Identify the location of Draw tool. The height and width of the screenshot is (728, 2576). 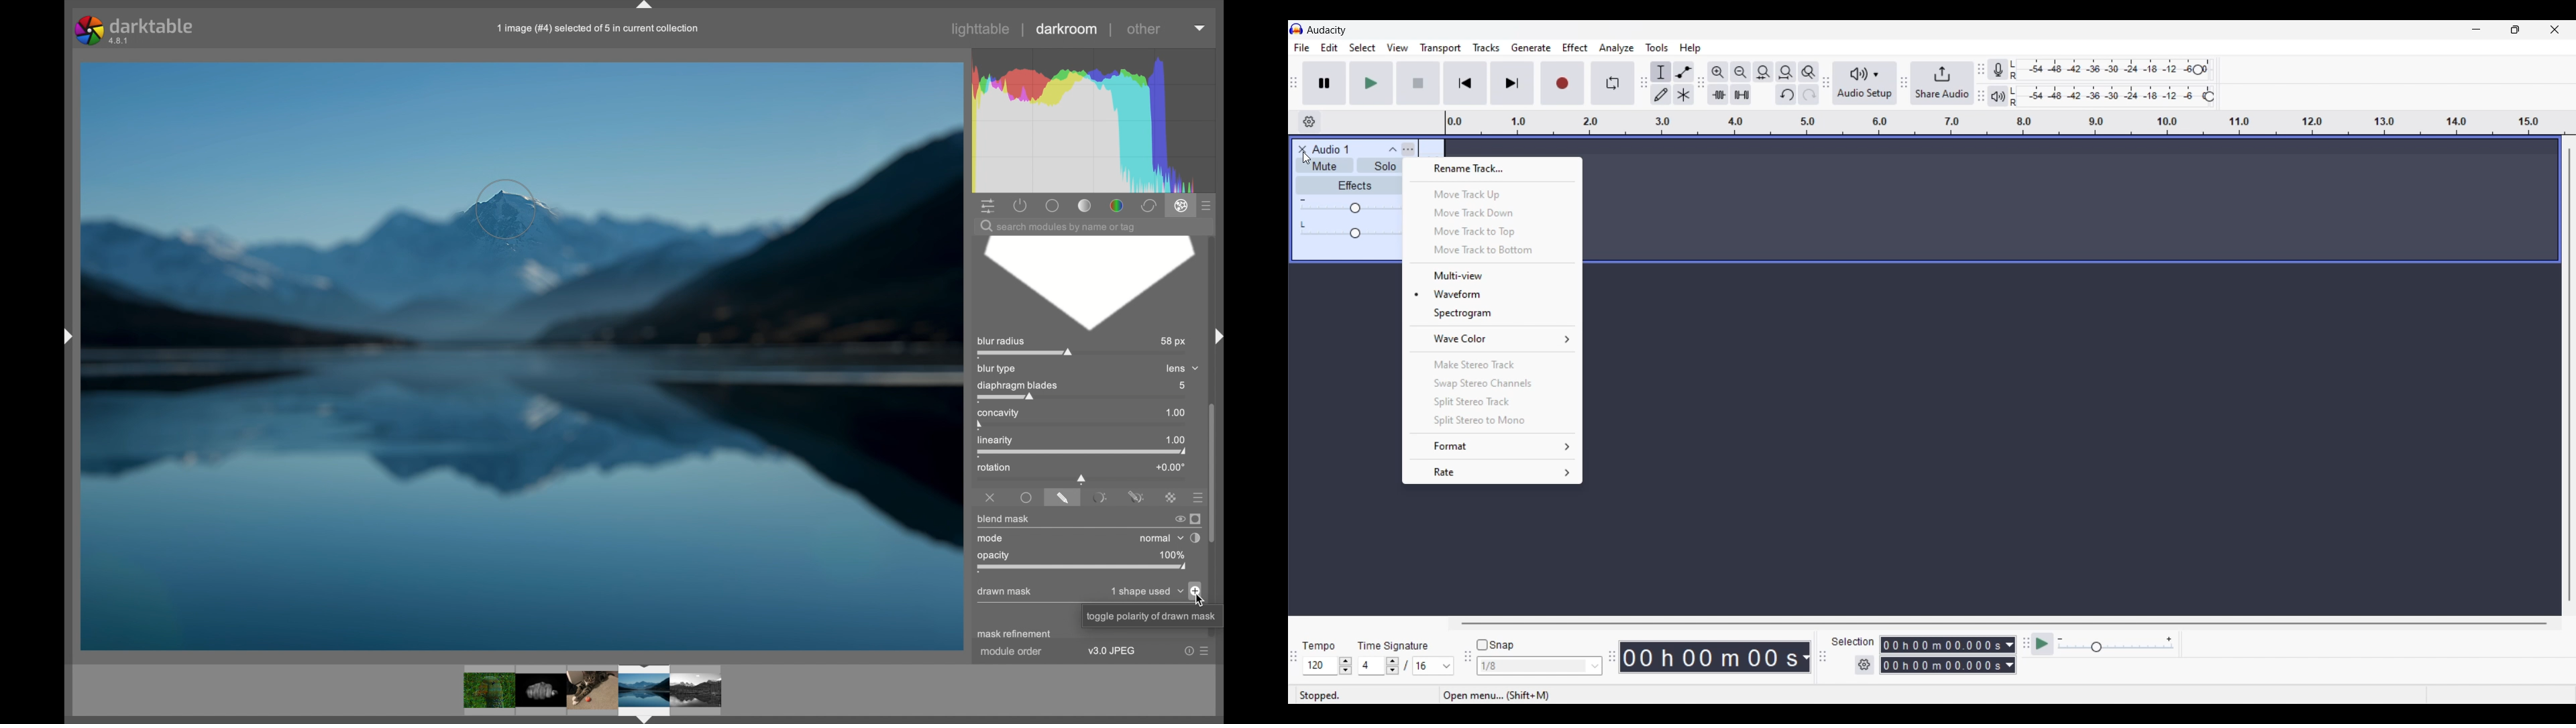
(1662, 95).